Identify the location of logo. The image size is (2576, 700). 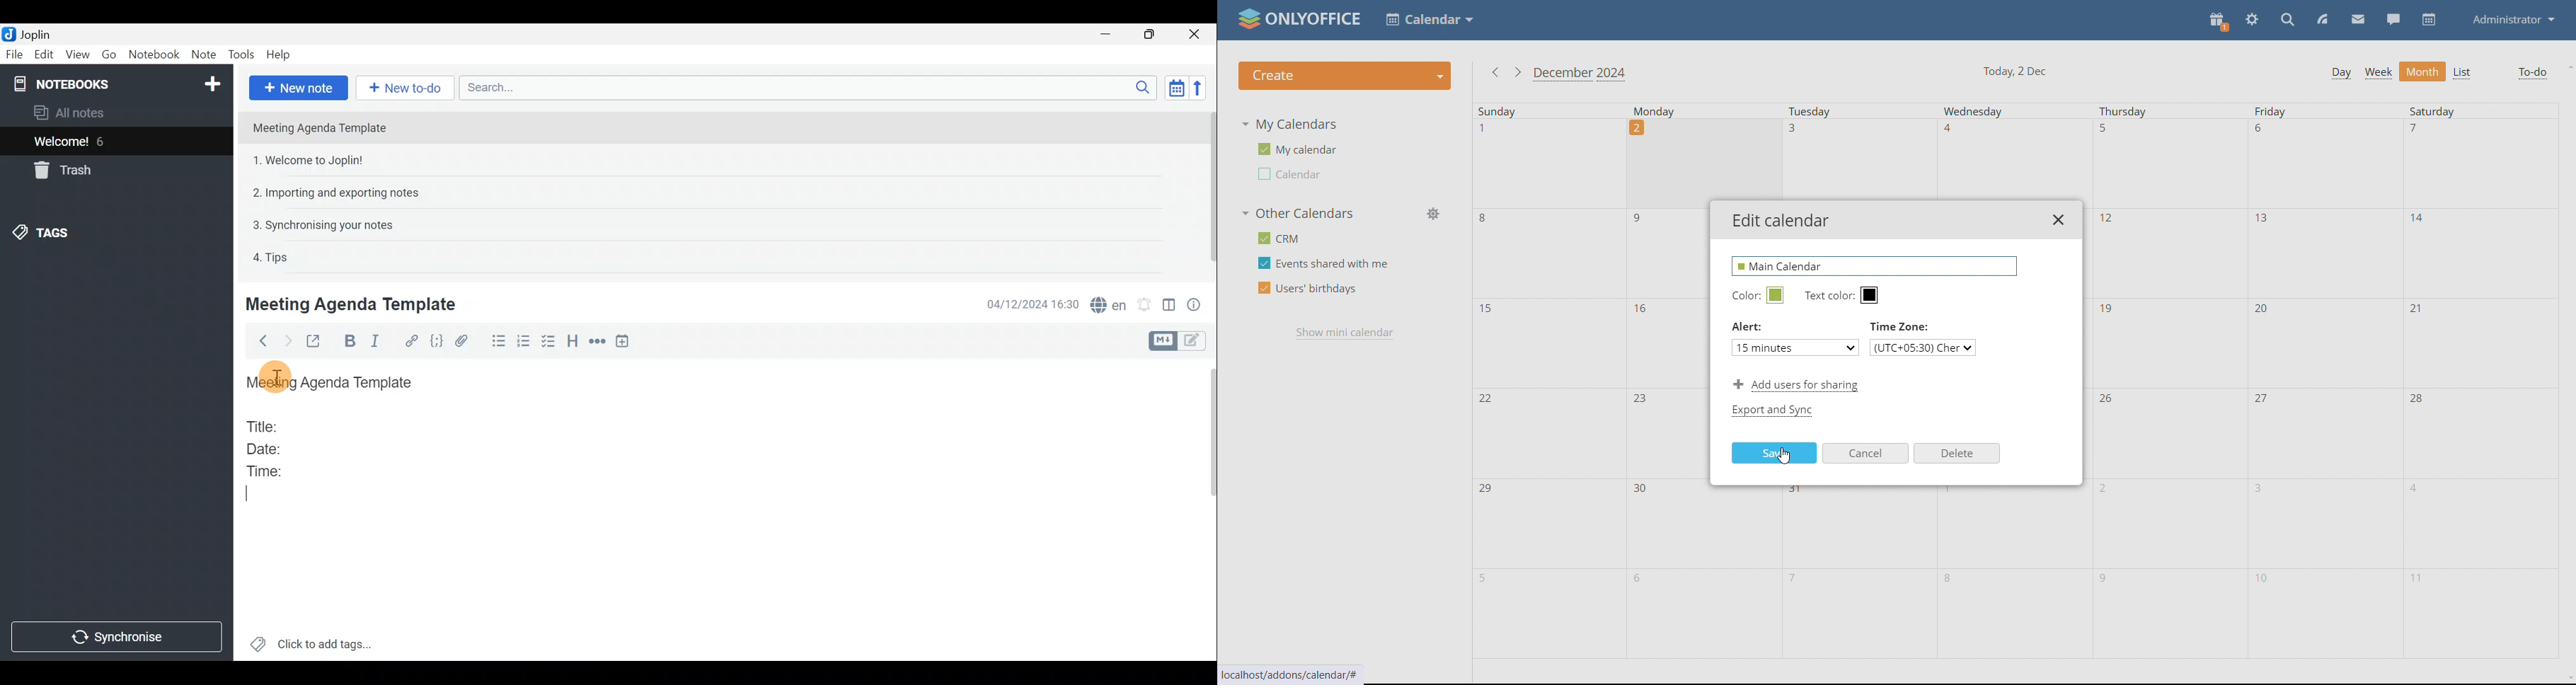
(1299, 18).